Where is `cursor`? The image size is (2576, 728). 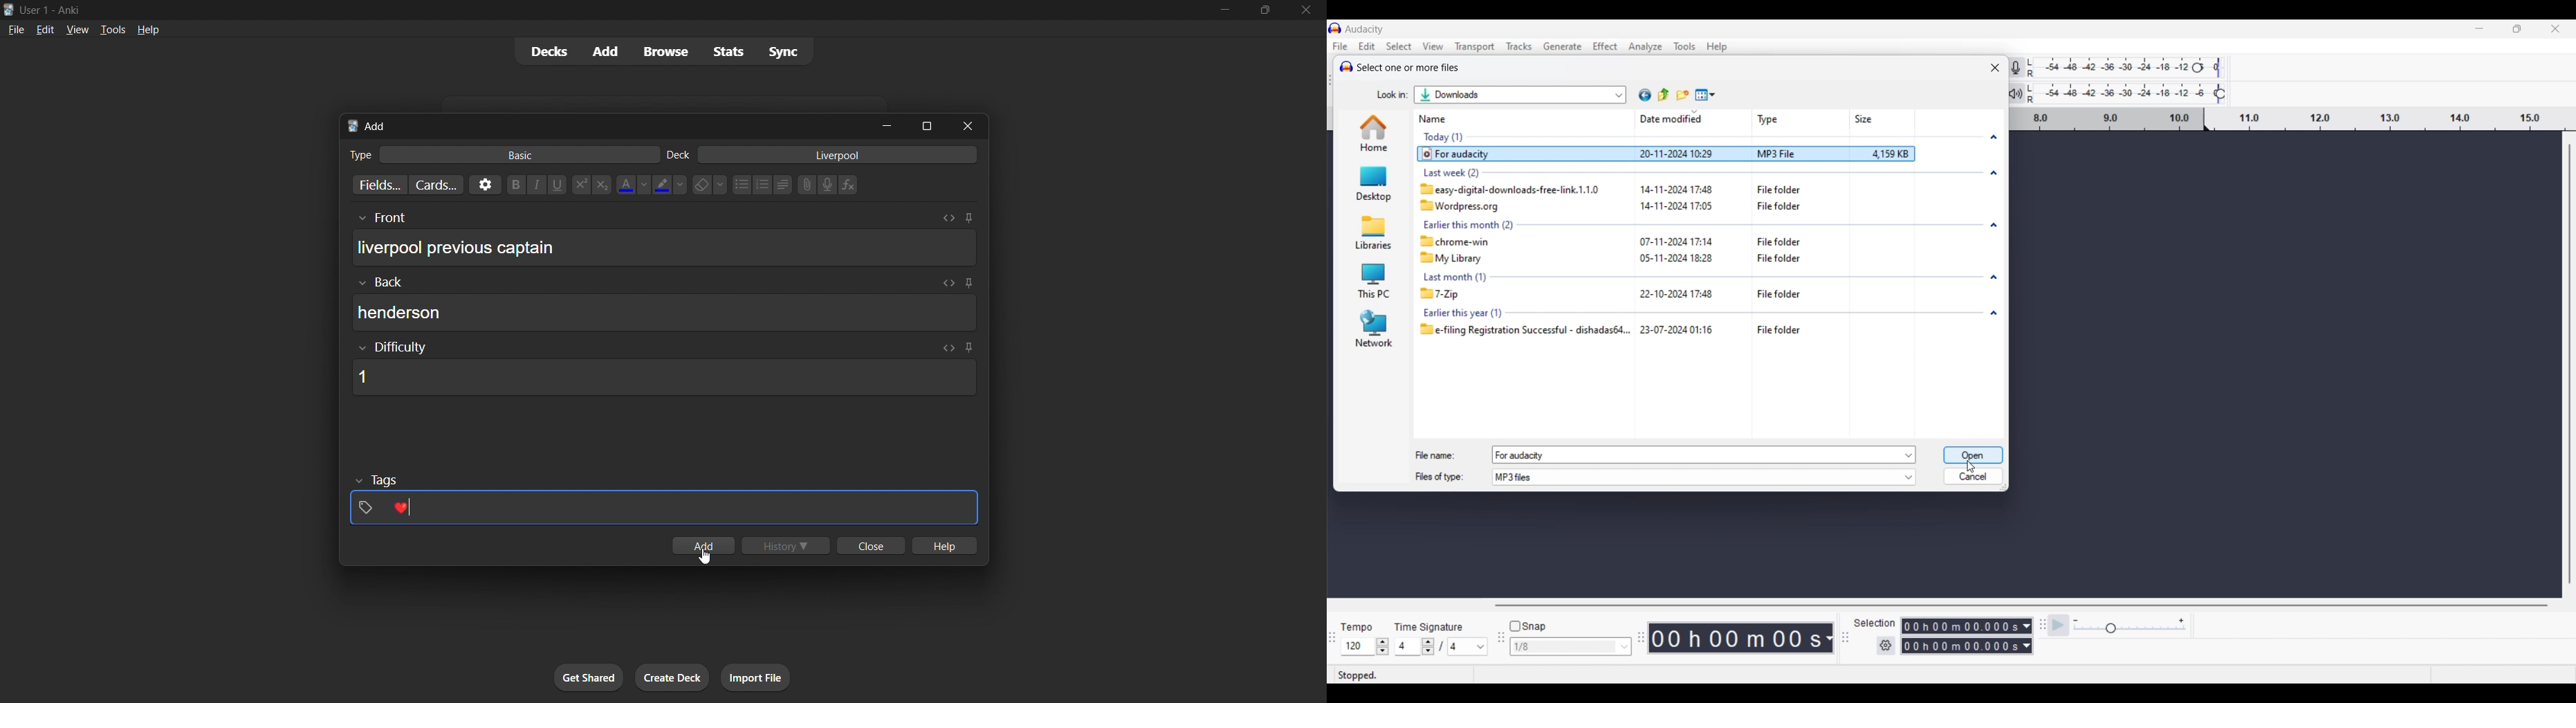 cursor is located at coordinates (708, 557).